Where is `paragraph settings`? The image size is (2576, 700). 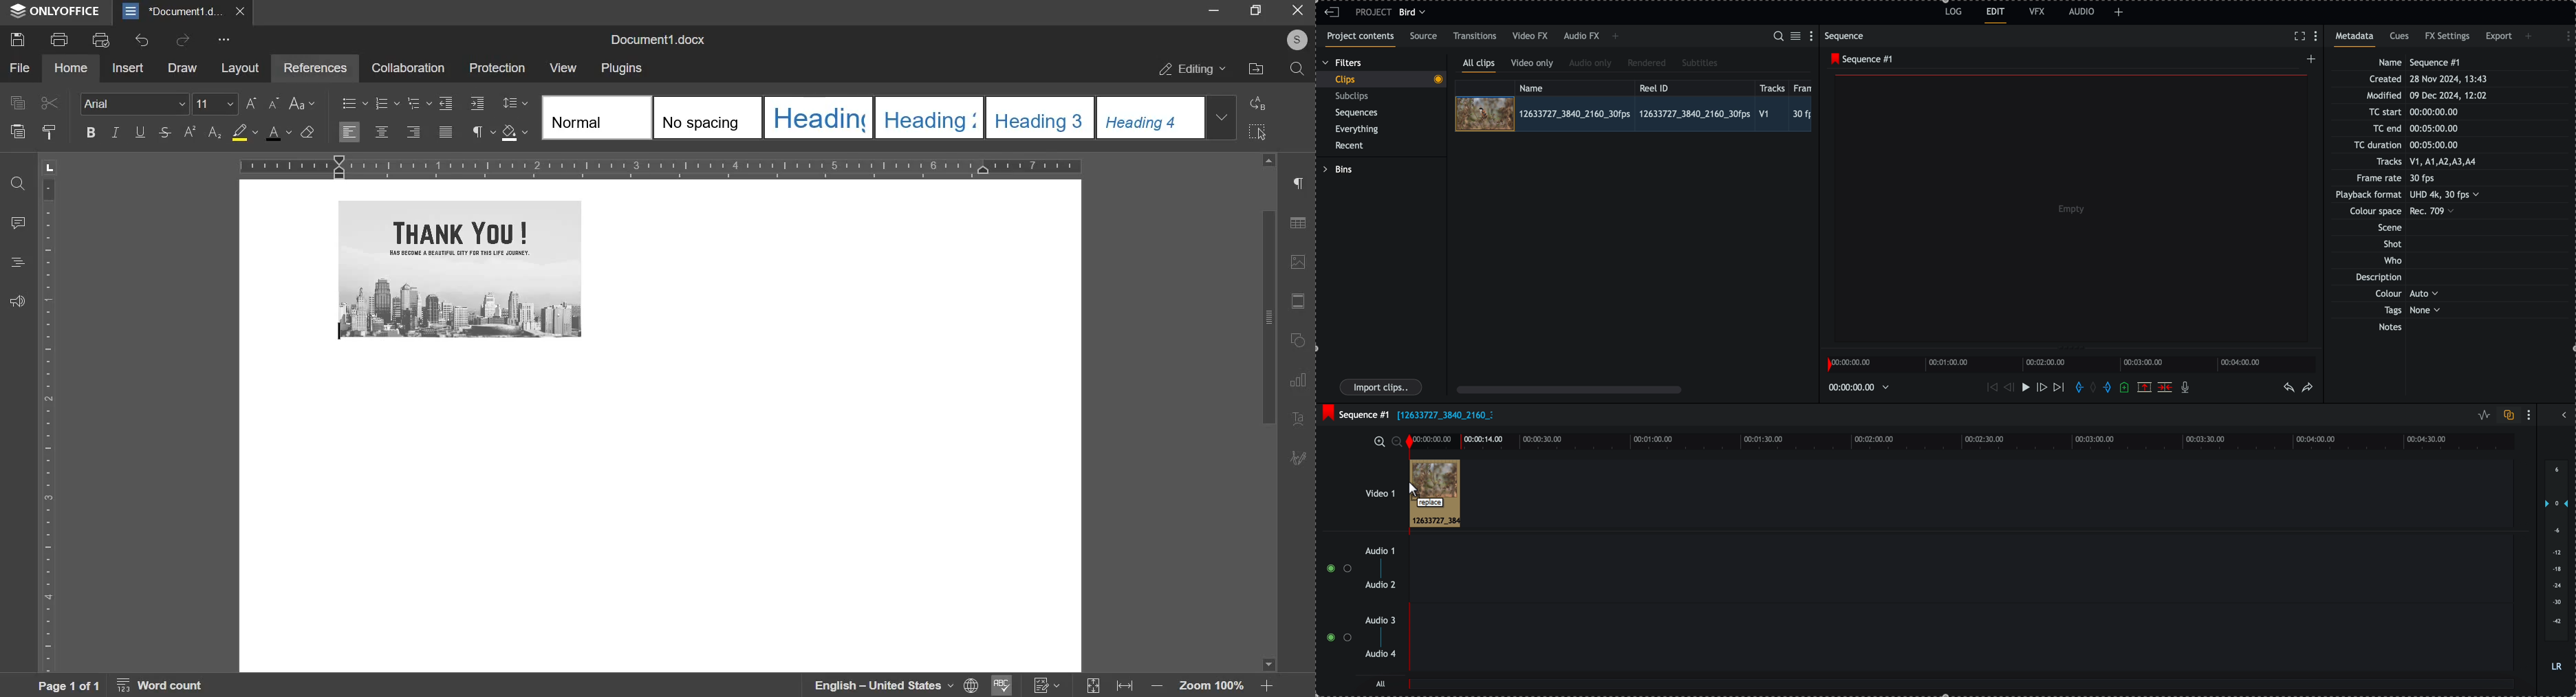
paragraph settings is located at coordinates (479, 131).